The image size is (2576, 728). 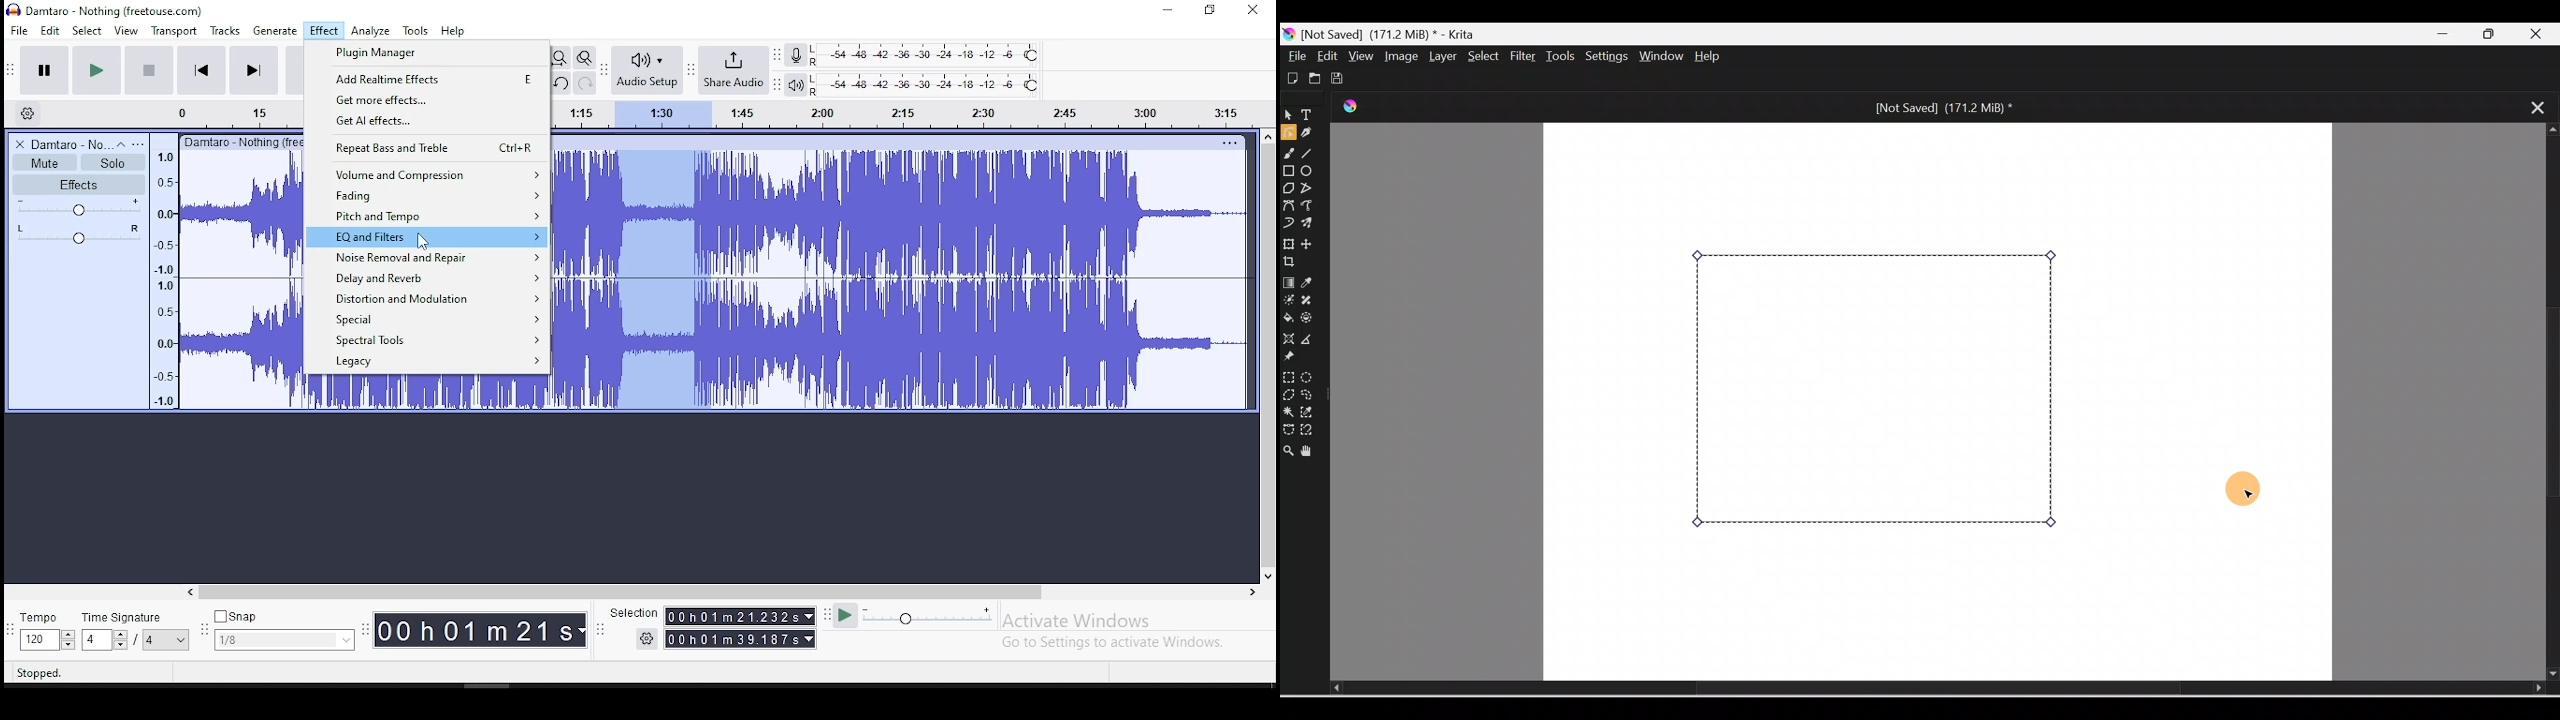 I want to click on Sample a color from image/current layer, so click(x=1311, y=283).